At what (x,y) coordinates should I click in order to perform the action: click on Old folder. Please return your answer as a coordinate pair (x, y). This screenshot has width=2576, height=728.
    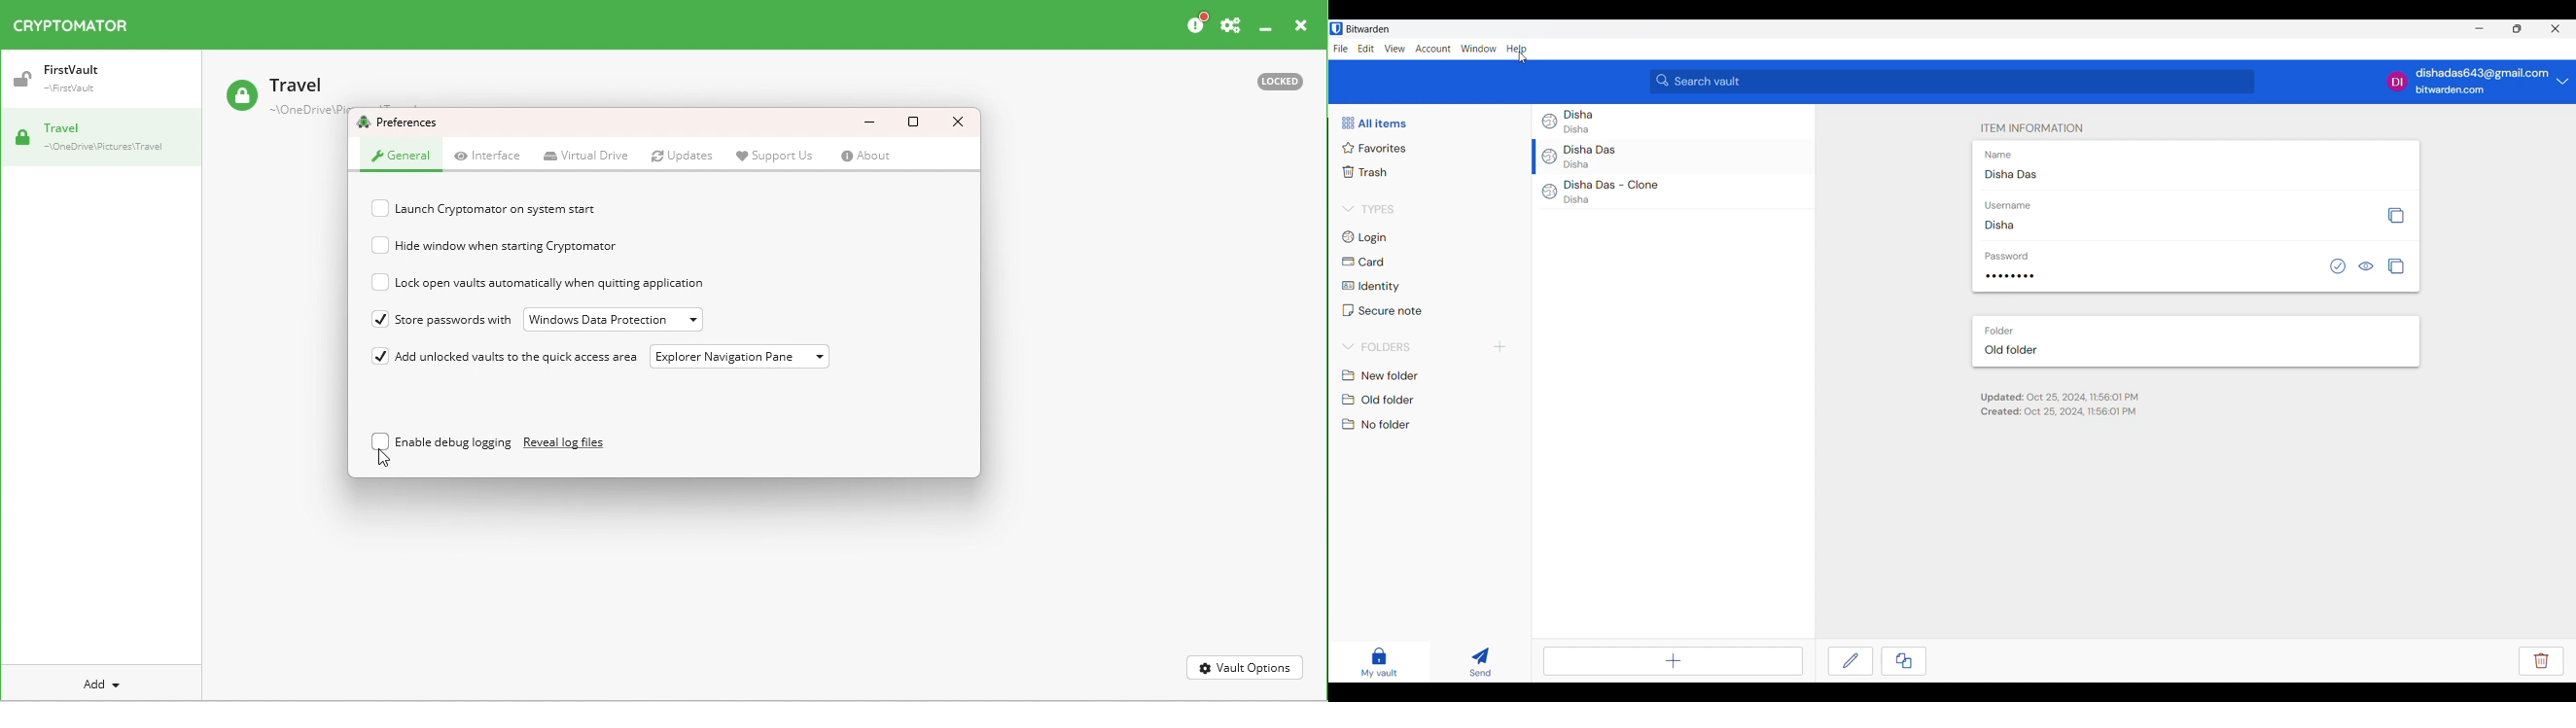
    Looking at the image, I should click on (1381, 400).